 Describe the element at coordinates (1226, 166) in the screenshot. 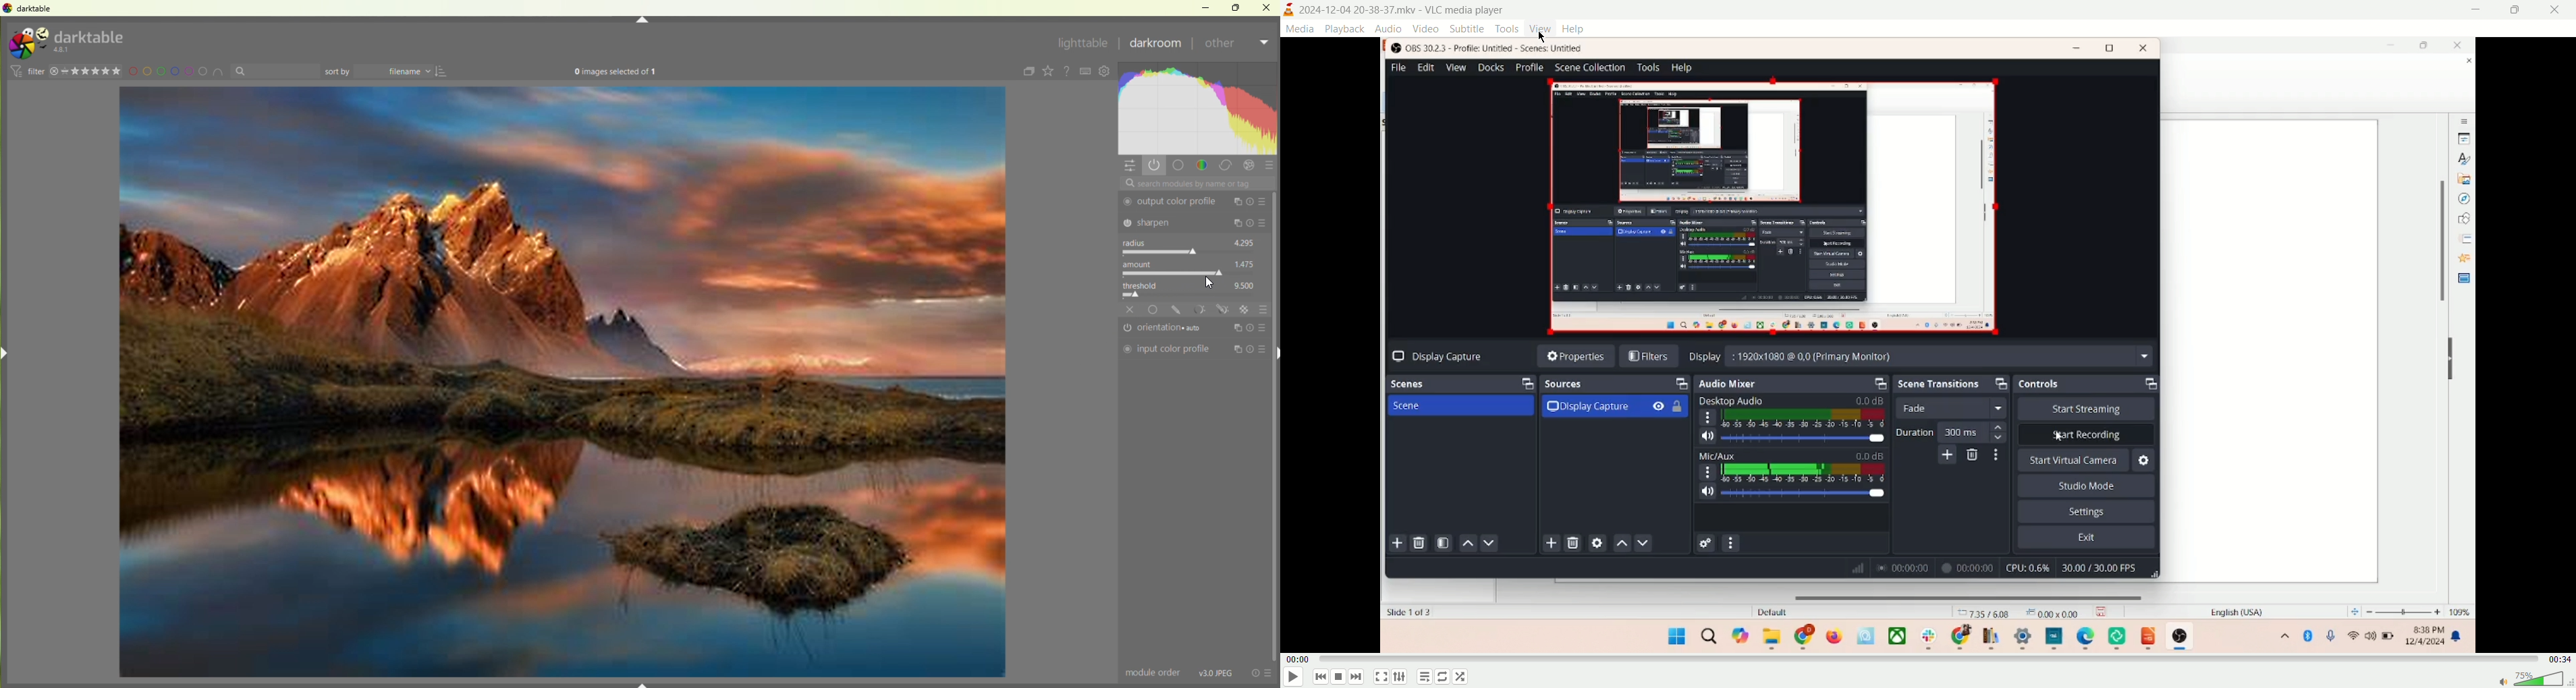

I see `correct` at that location.